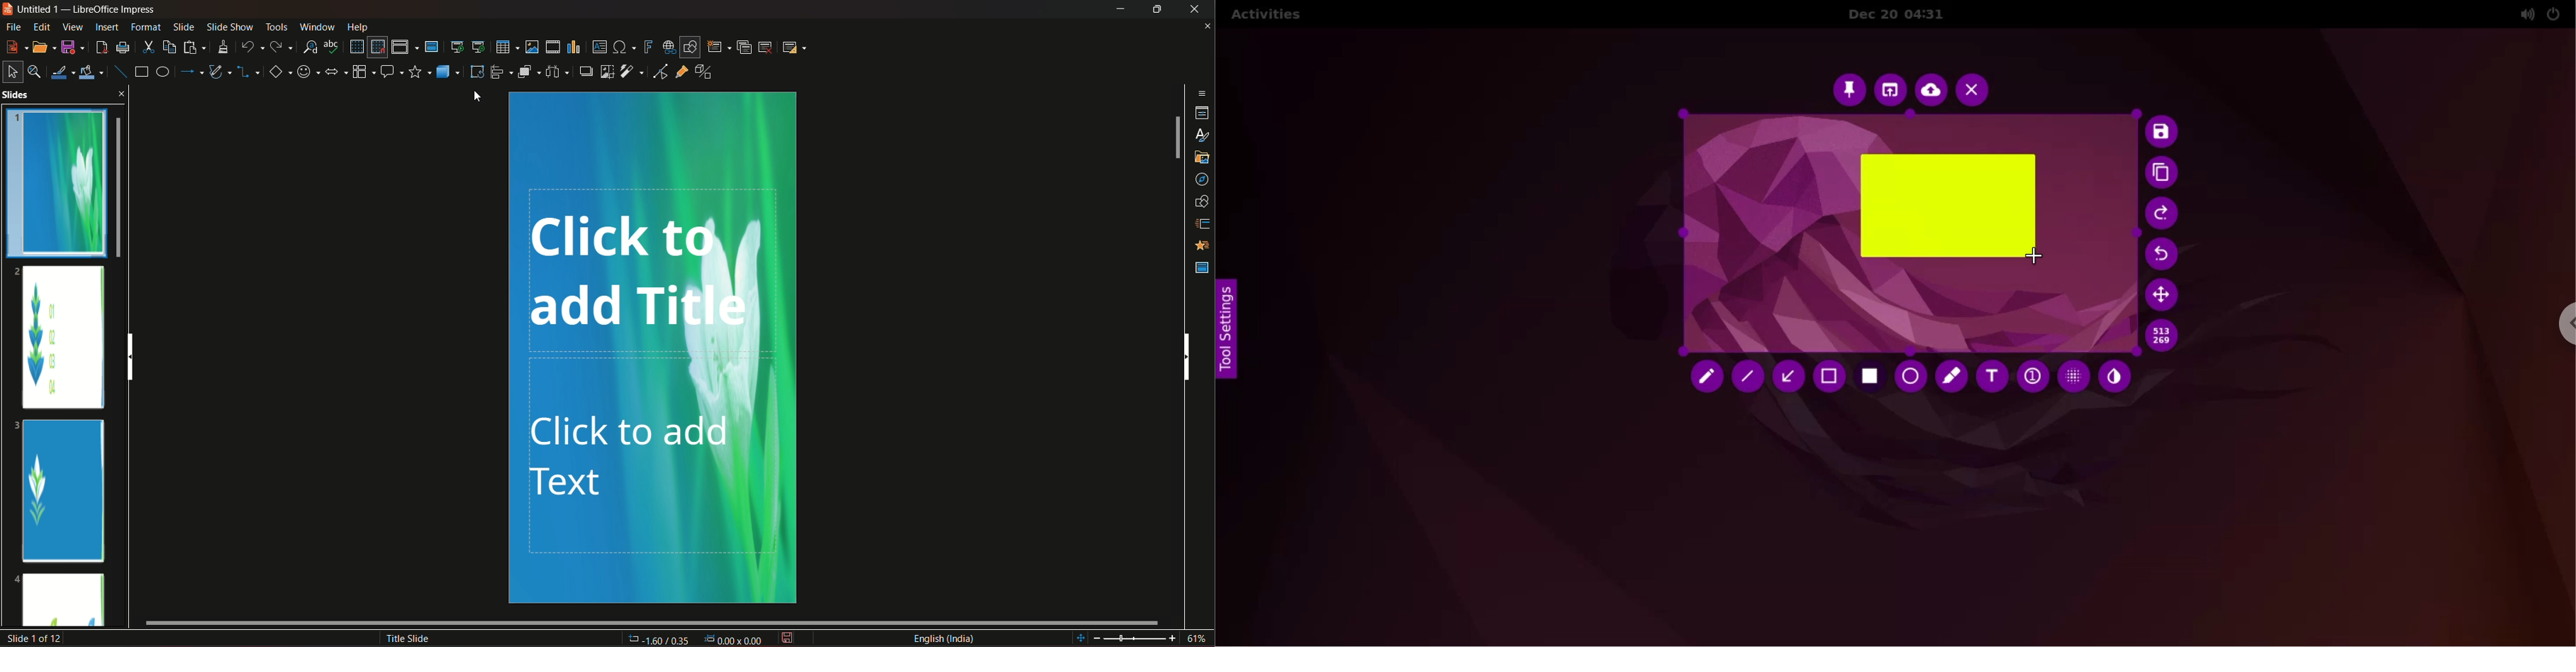 This screenshot has width=2576, height=672. Describe the element at coordinates (73, 46) in the screenshot. I see `save` at that location.